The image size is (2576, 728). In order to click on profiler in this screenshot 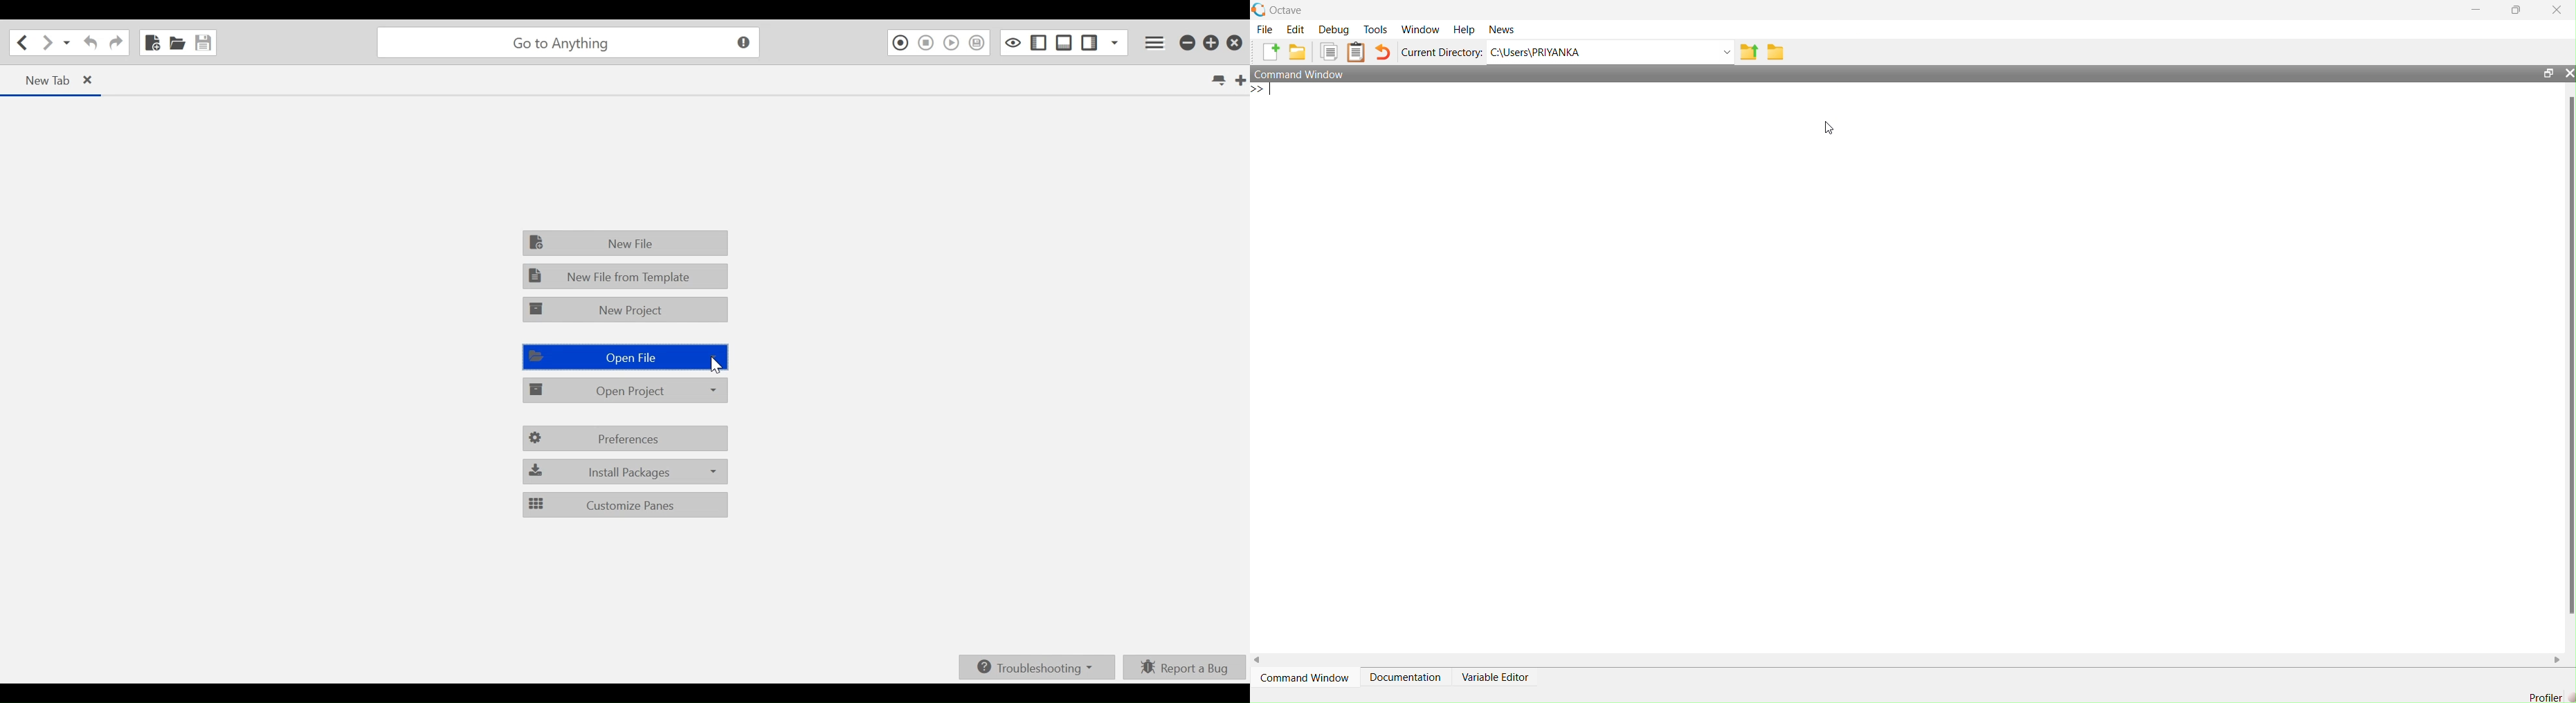, I will do `click(2546, 697)`.